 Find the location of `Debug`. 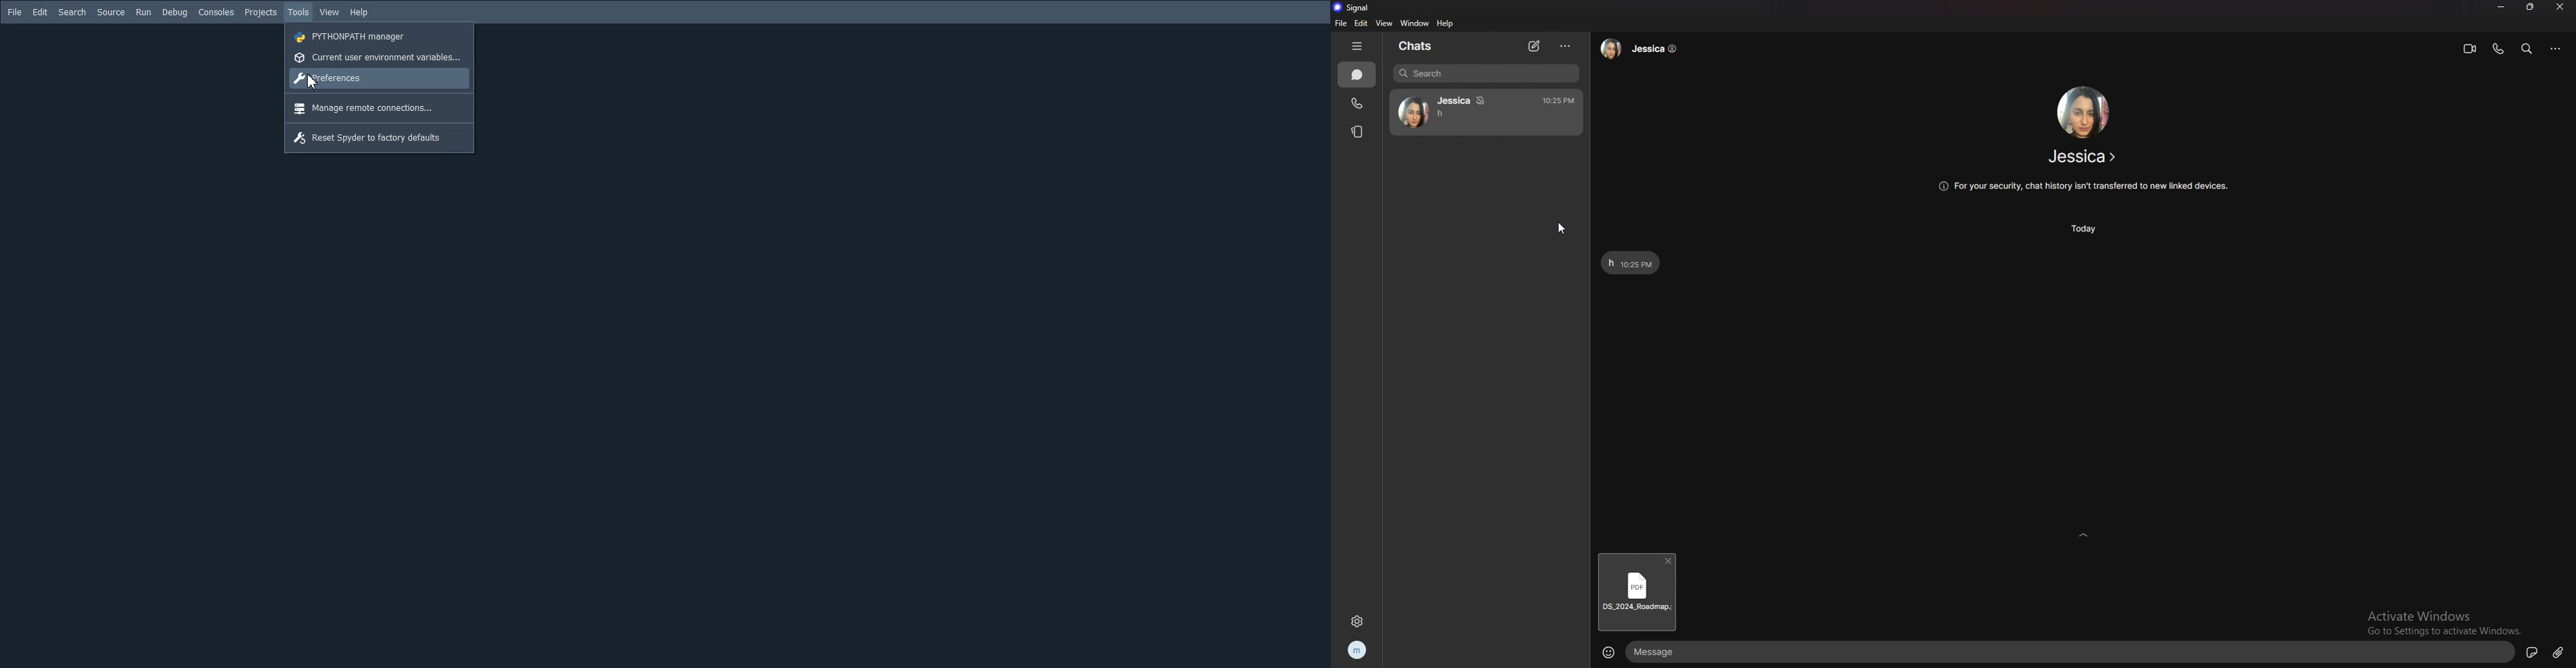

Debug is located at coordinates (175, 13).